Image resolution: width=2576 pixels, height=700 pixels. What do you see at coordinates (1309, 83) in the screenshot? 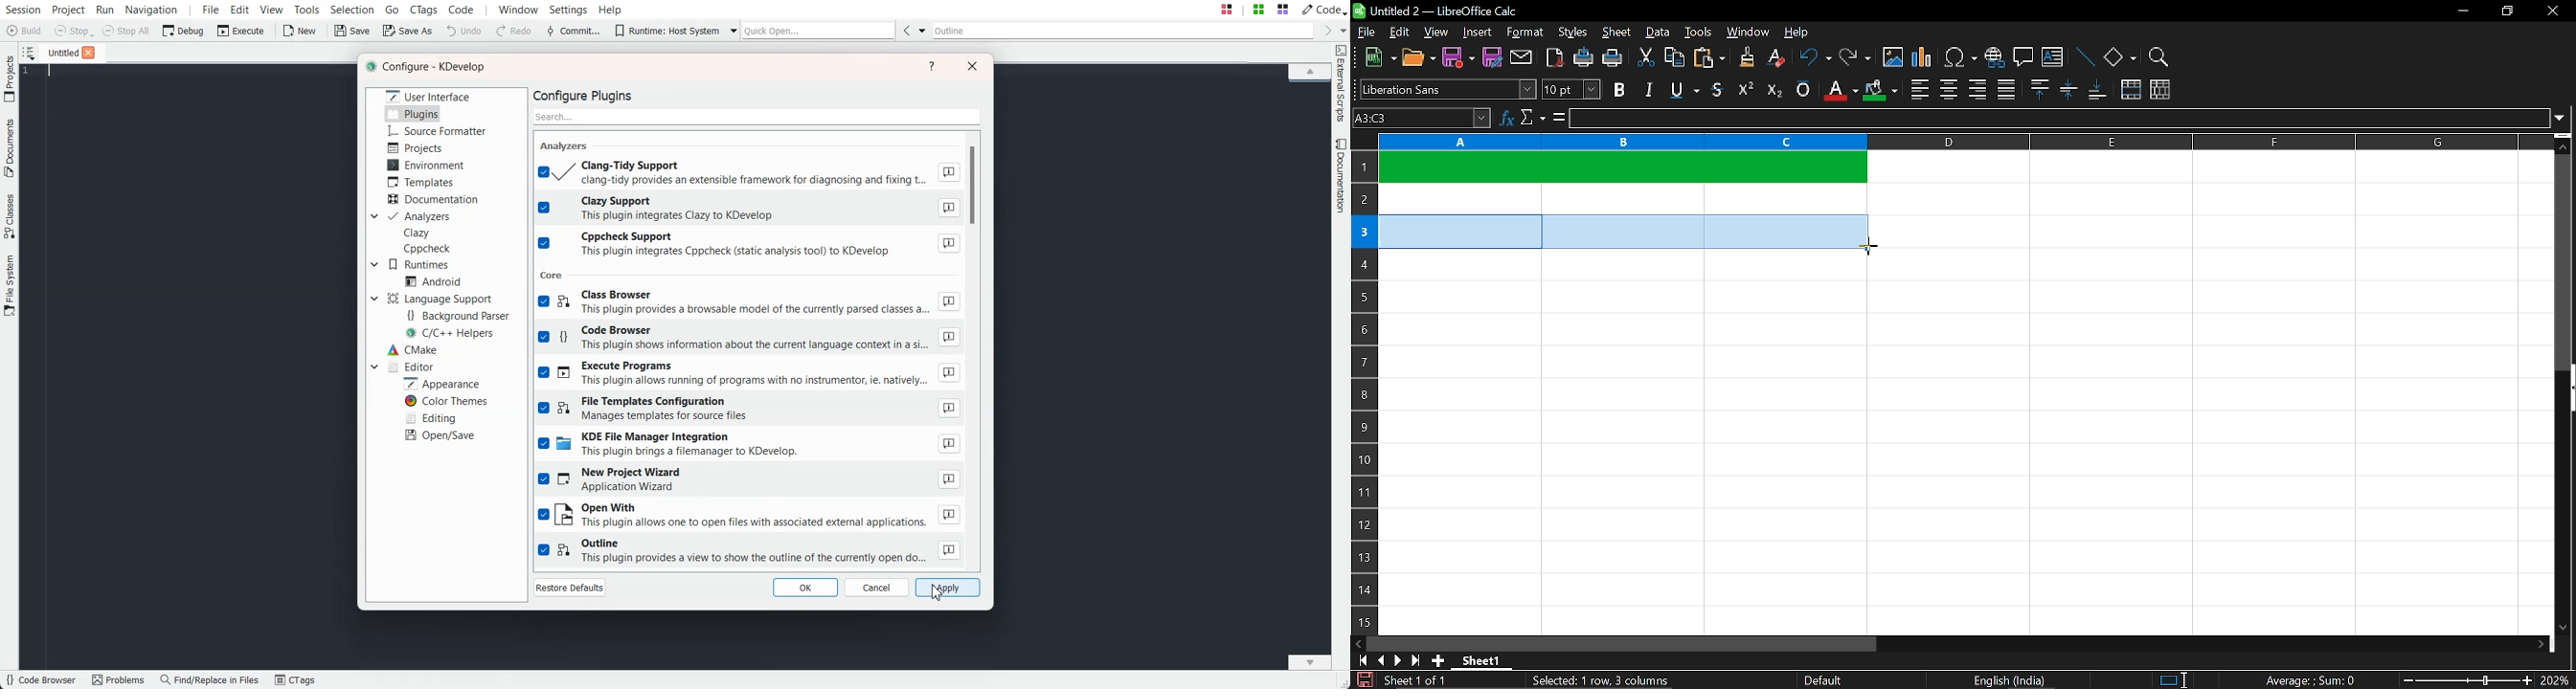
I see `File Overview` at bounding box center [1309, 83].